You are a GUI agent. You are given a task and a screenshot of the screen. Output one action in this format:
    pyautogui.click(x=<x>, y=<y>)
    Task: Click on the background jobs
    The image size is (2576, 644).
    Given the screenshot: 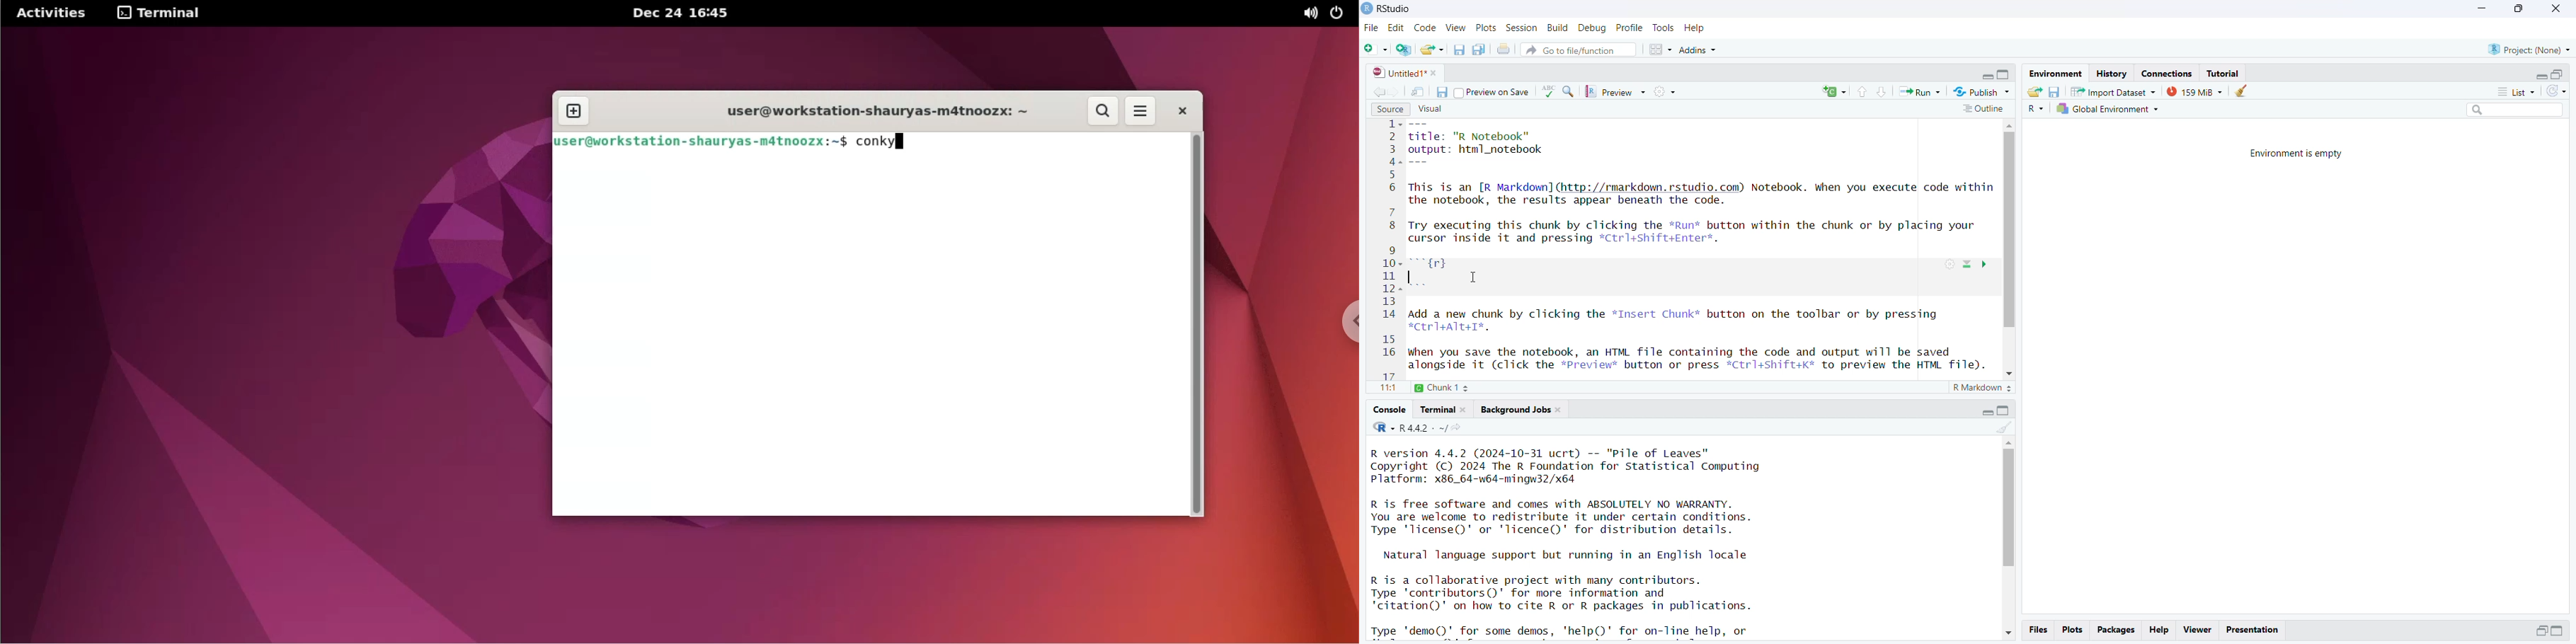 What is the action you would take?
    pyautogui.click(x=1521, y=409)
    